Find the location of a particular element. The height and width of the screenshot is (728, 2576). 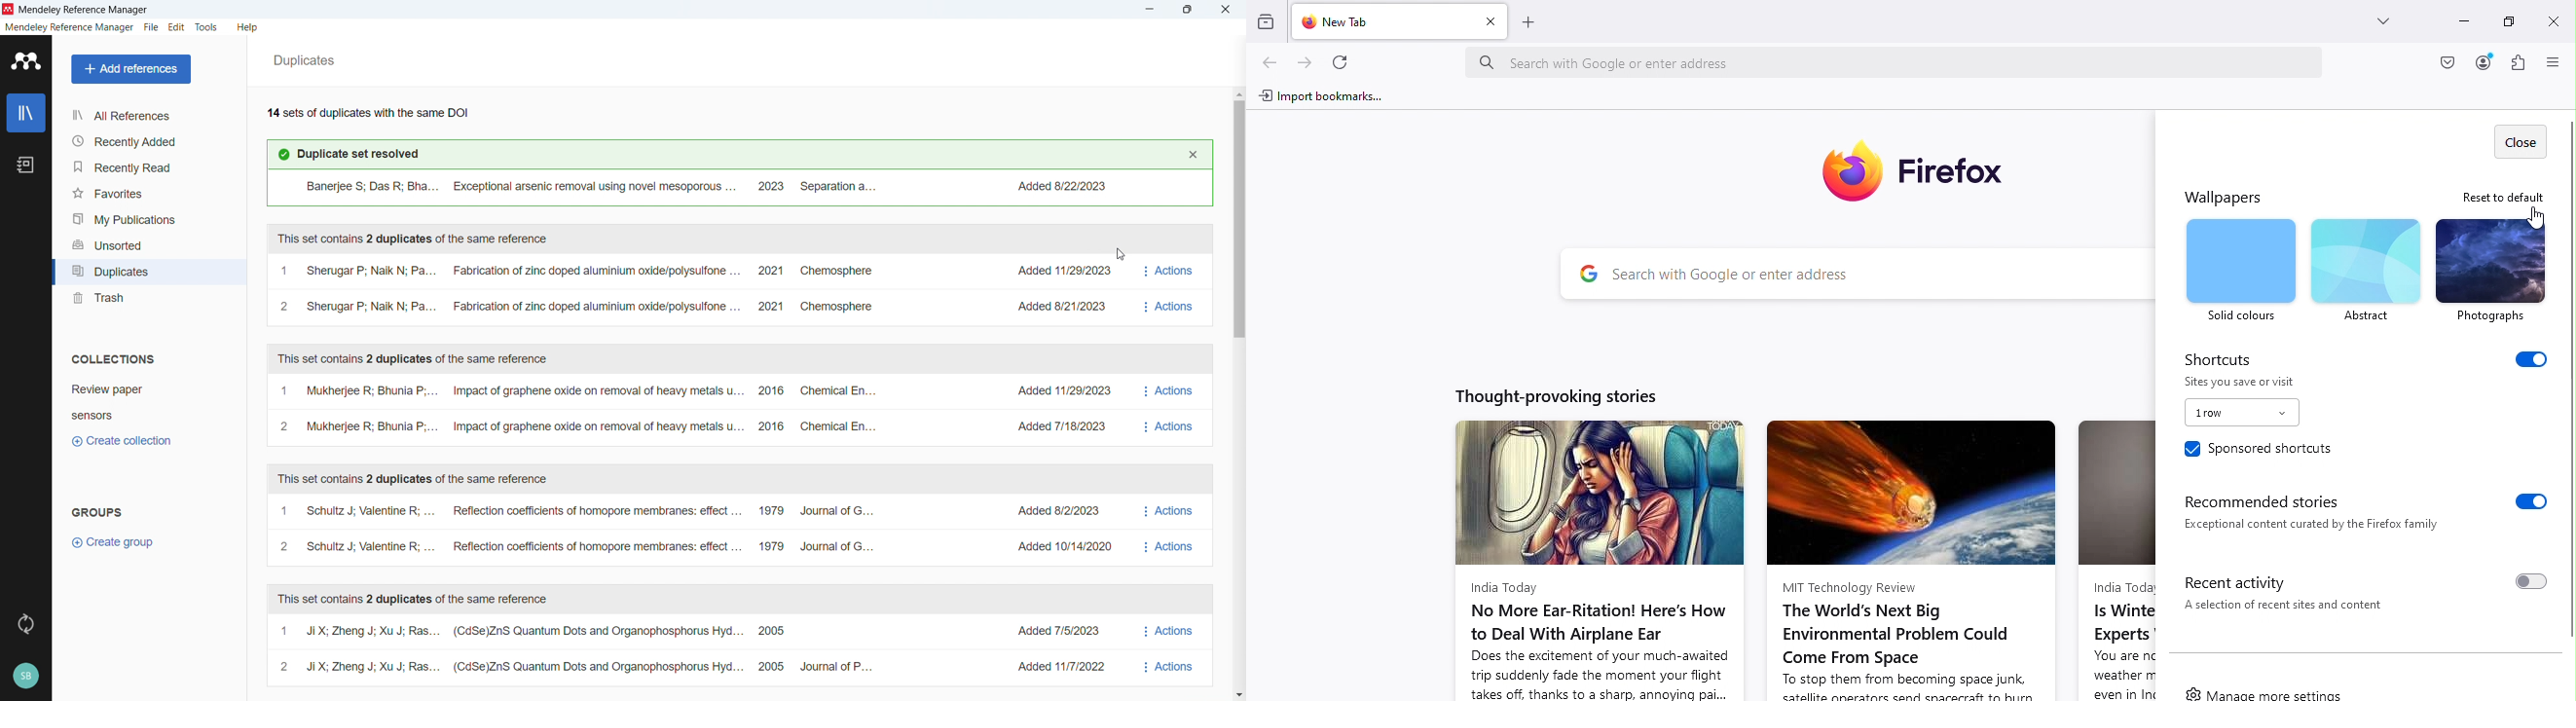

Groups  is located at coordinates (99, 513).